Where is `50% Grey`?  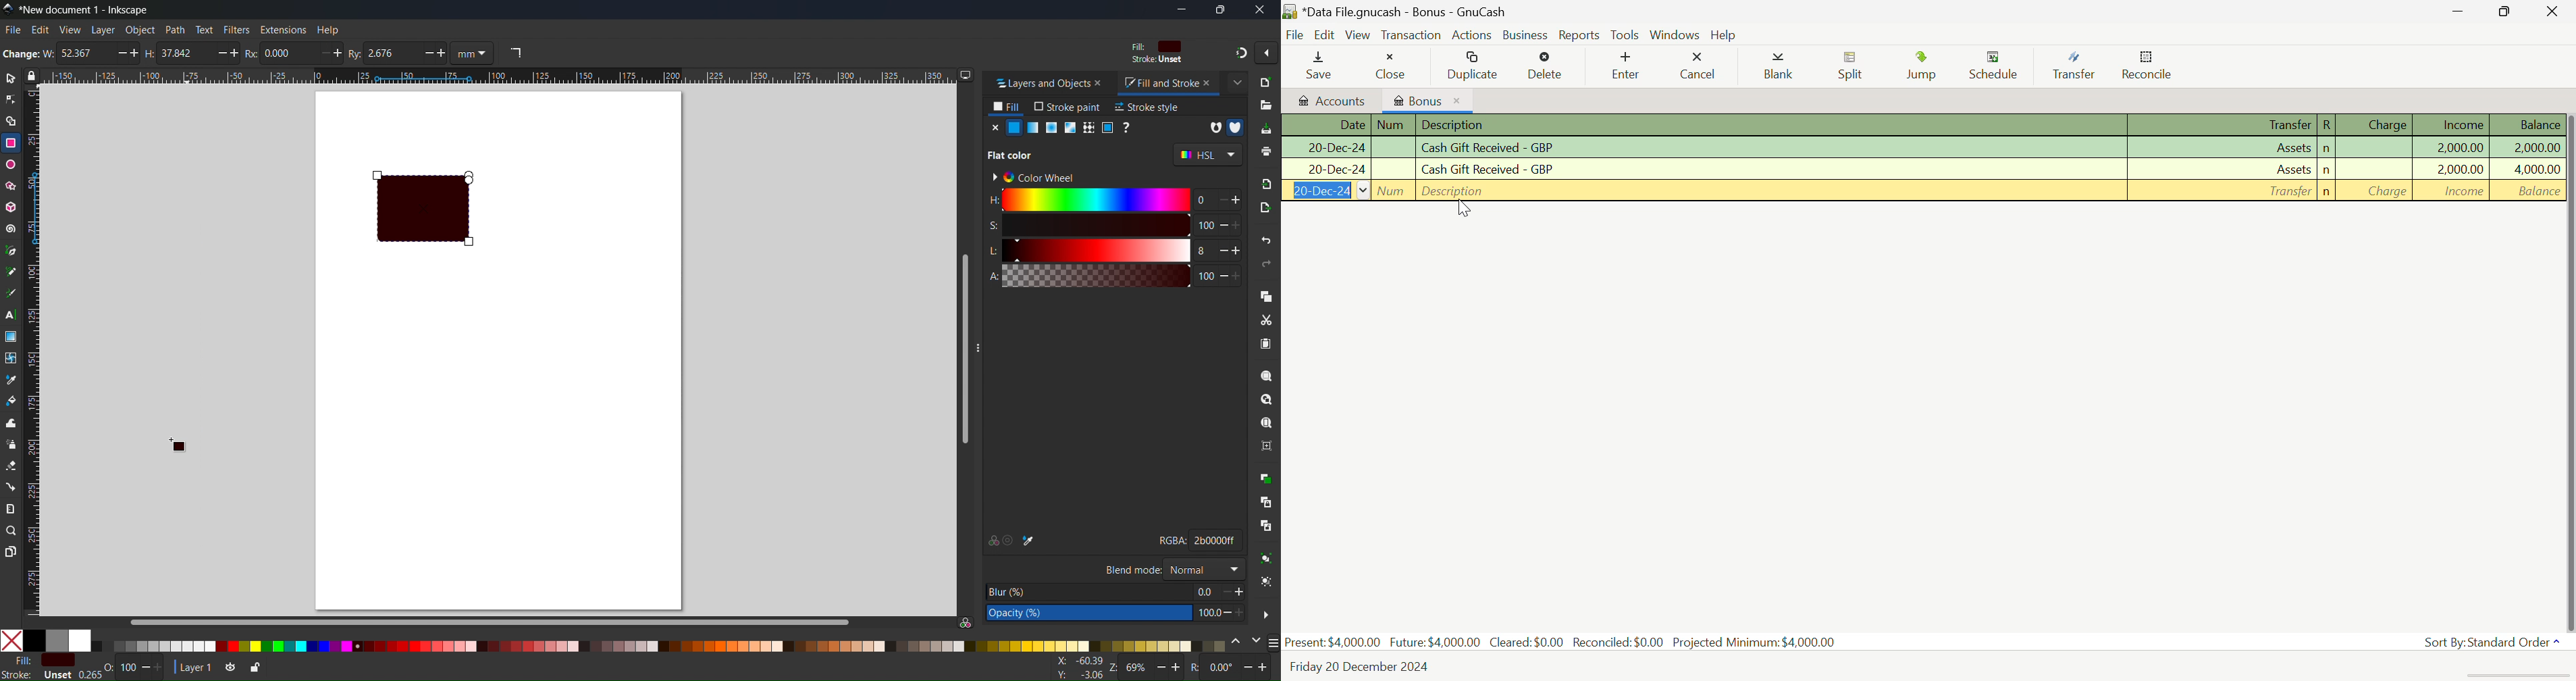 50% Grey is located at coordinates (58, 640).